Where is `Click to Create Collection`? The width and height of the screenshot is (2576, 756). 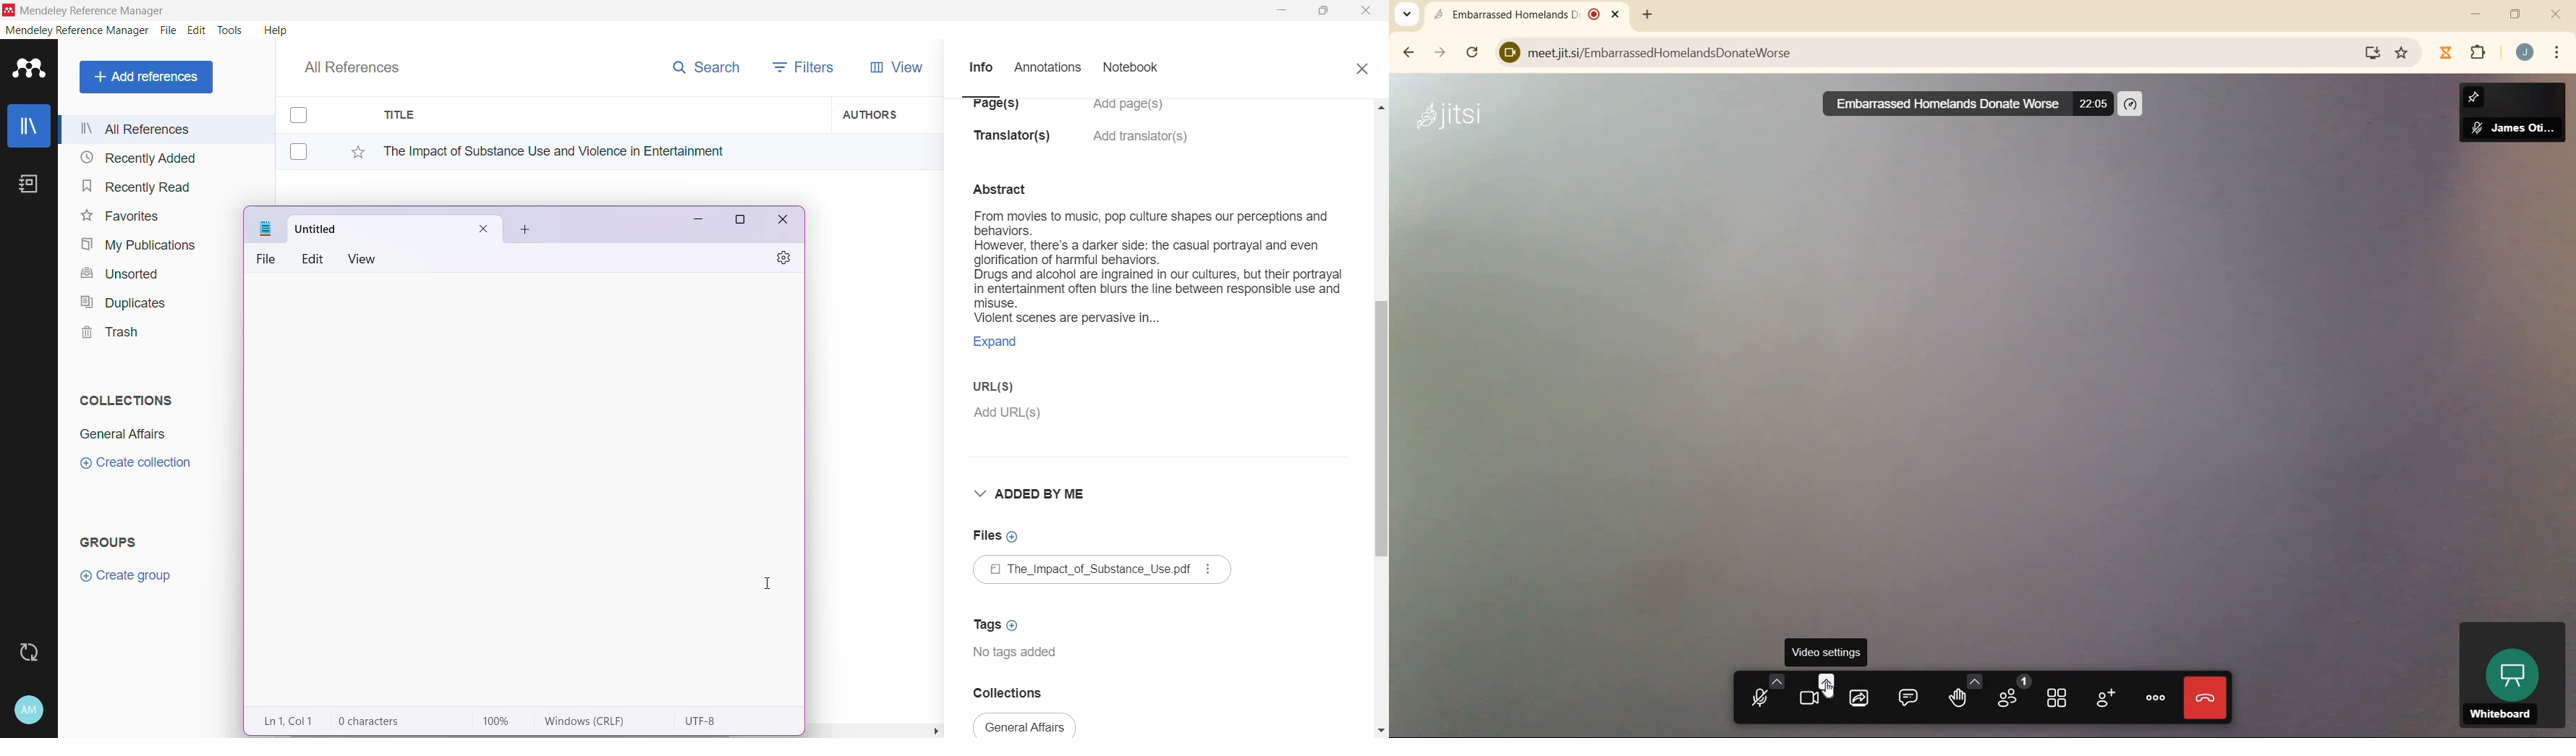
Click to Create Collection is located at coordinates (135, 465).